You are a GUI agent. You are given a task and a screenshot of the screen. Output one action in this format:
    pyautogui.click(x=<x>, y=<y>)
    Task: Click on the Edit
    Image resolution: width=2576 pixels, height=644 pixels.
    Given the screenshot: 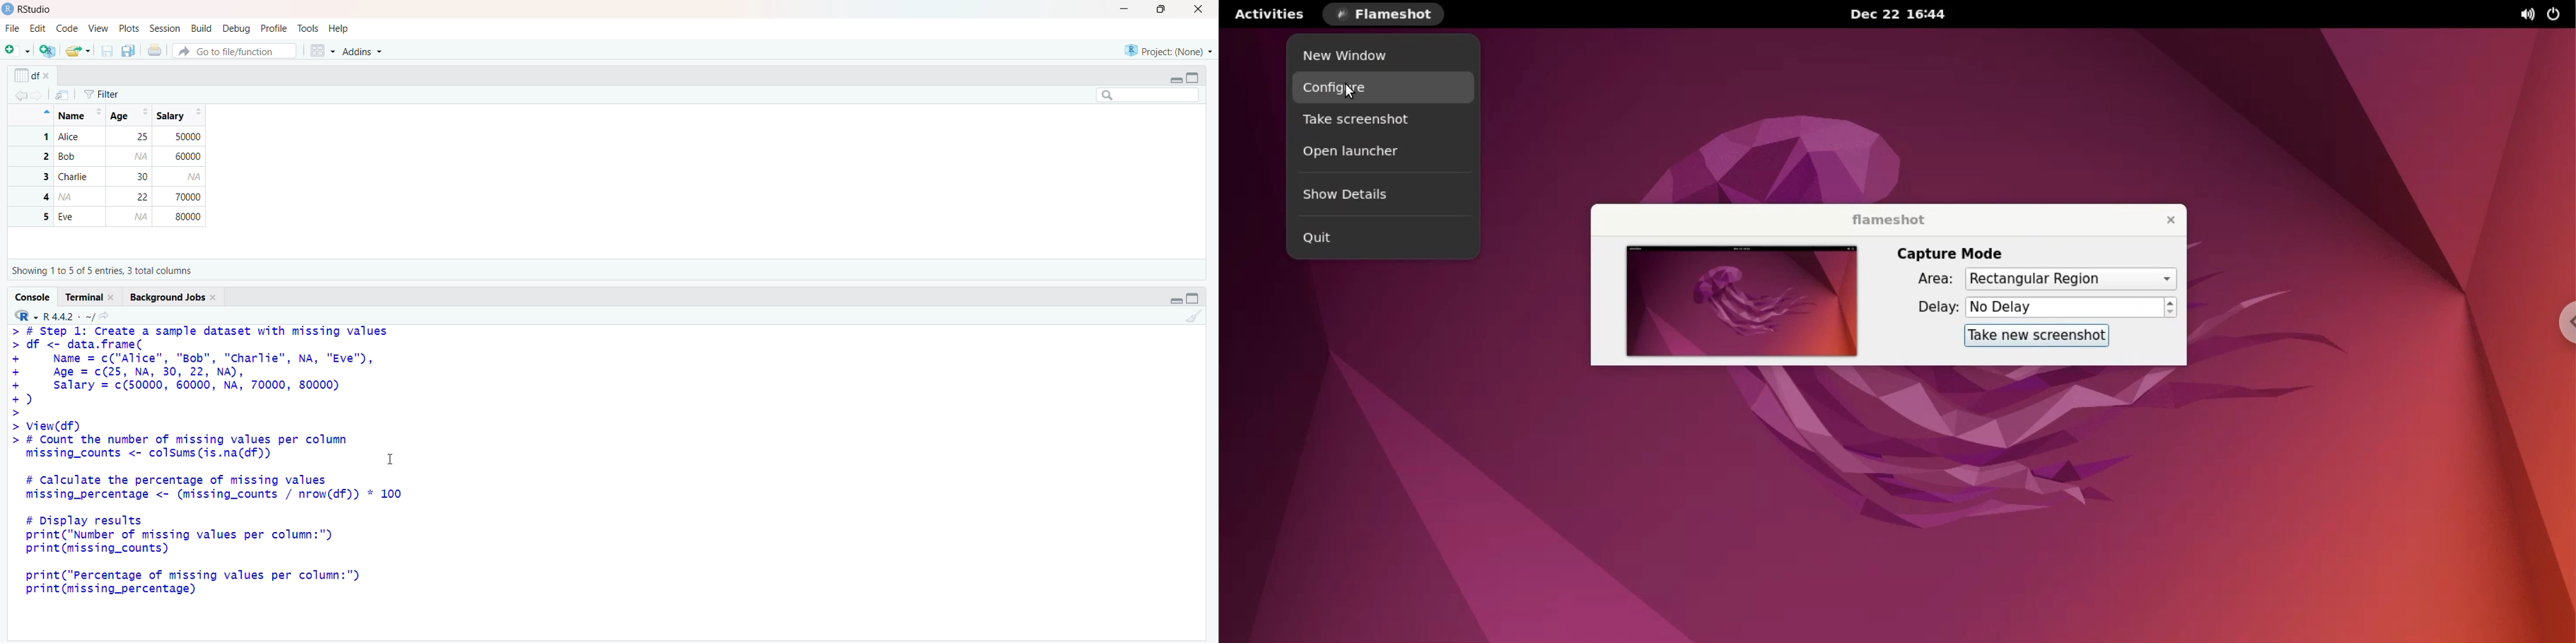 What is the action you would take?
    pyautogui.click(x=39, y=30)
    